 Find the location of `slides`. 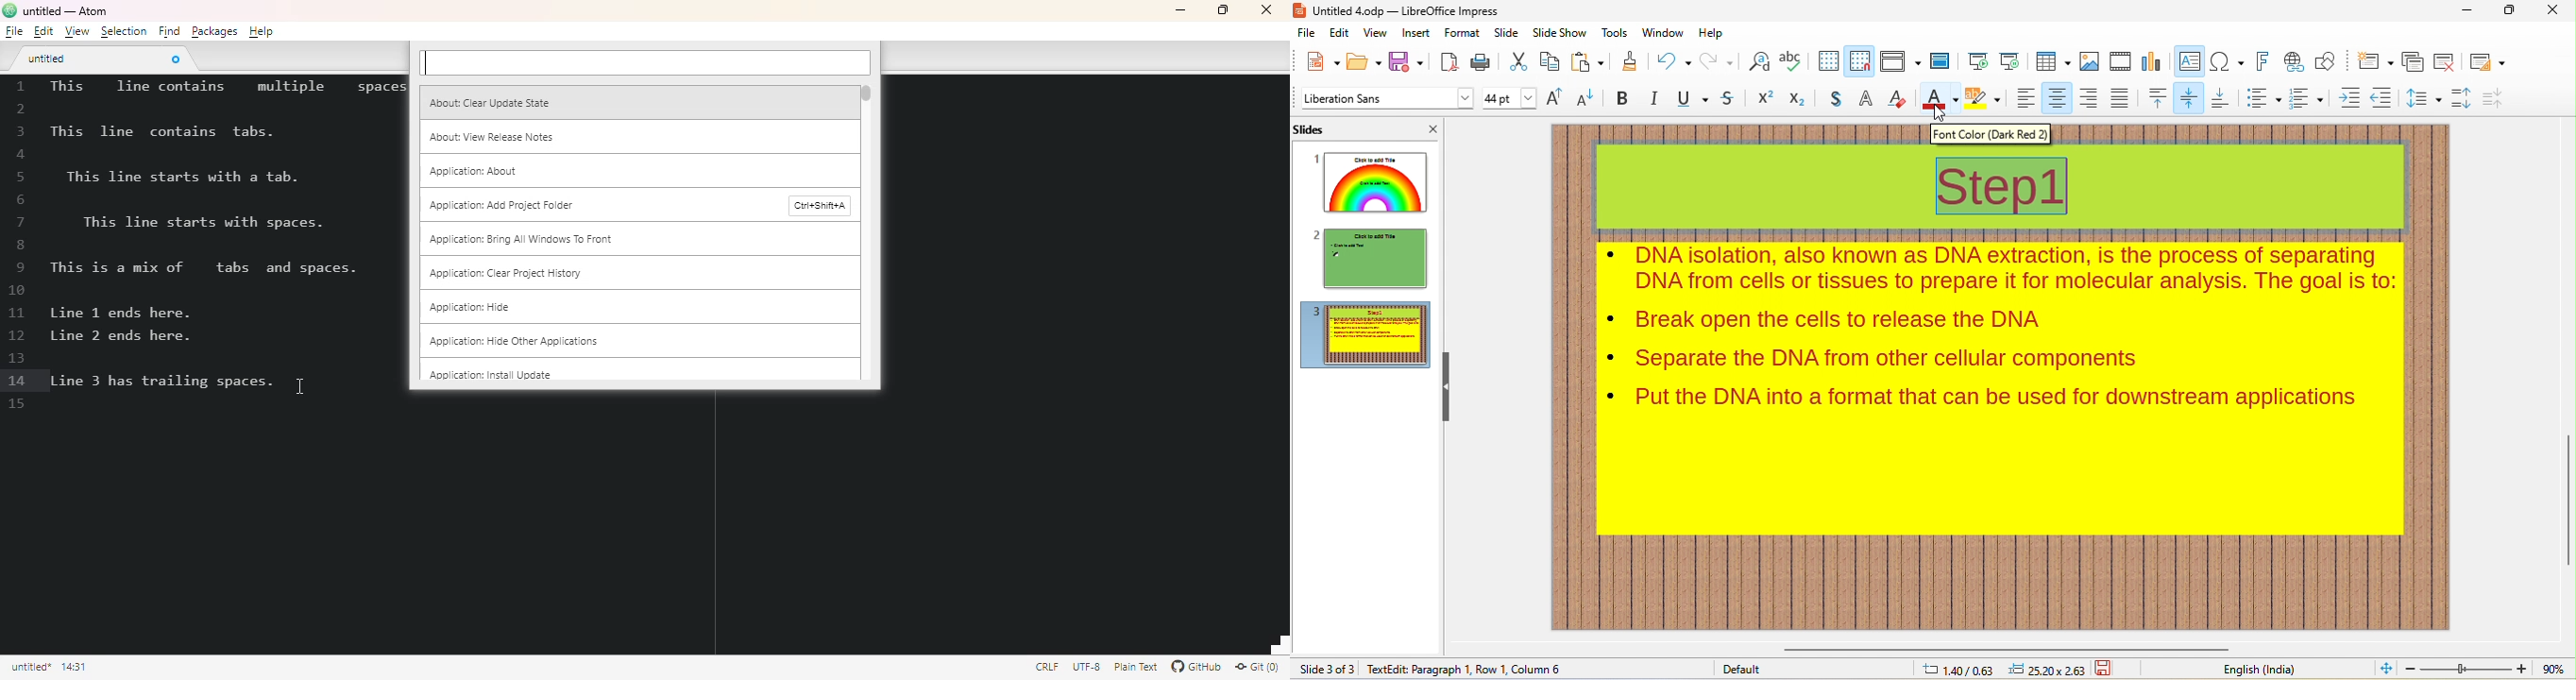

slides is located at coordinates (1315, 127).